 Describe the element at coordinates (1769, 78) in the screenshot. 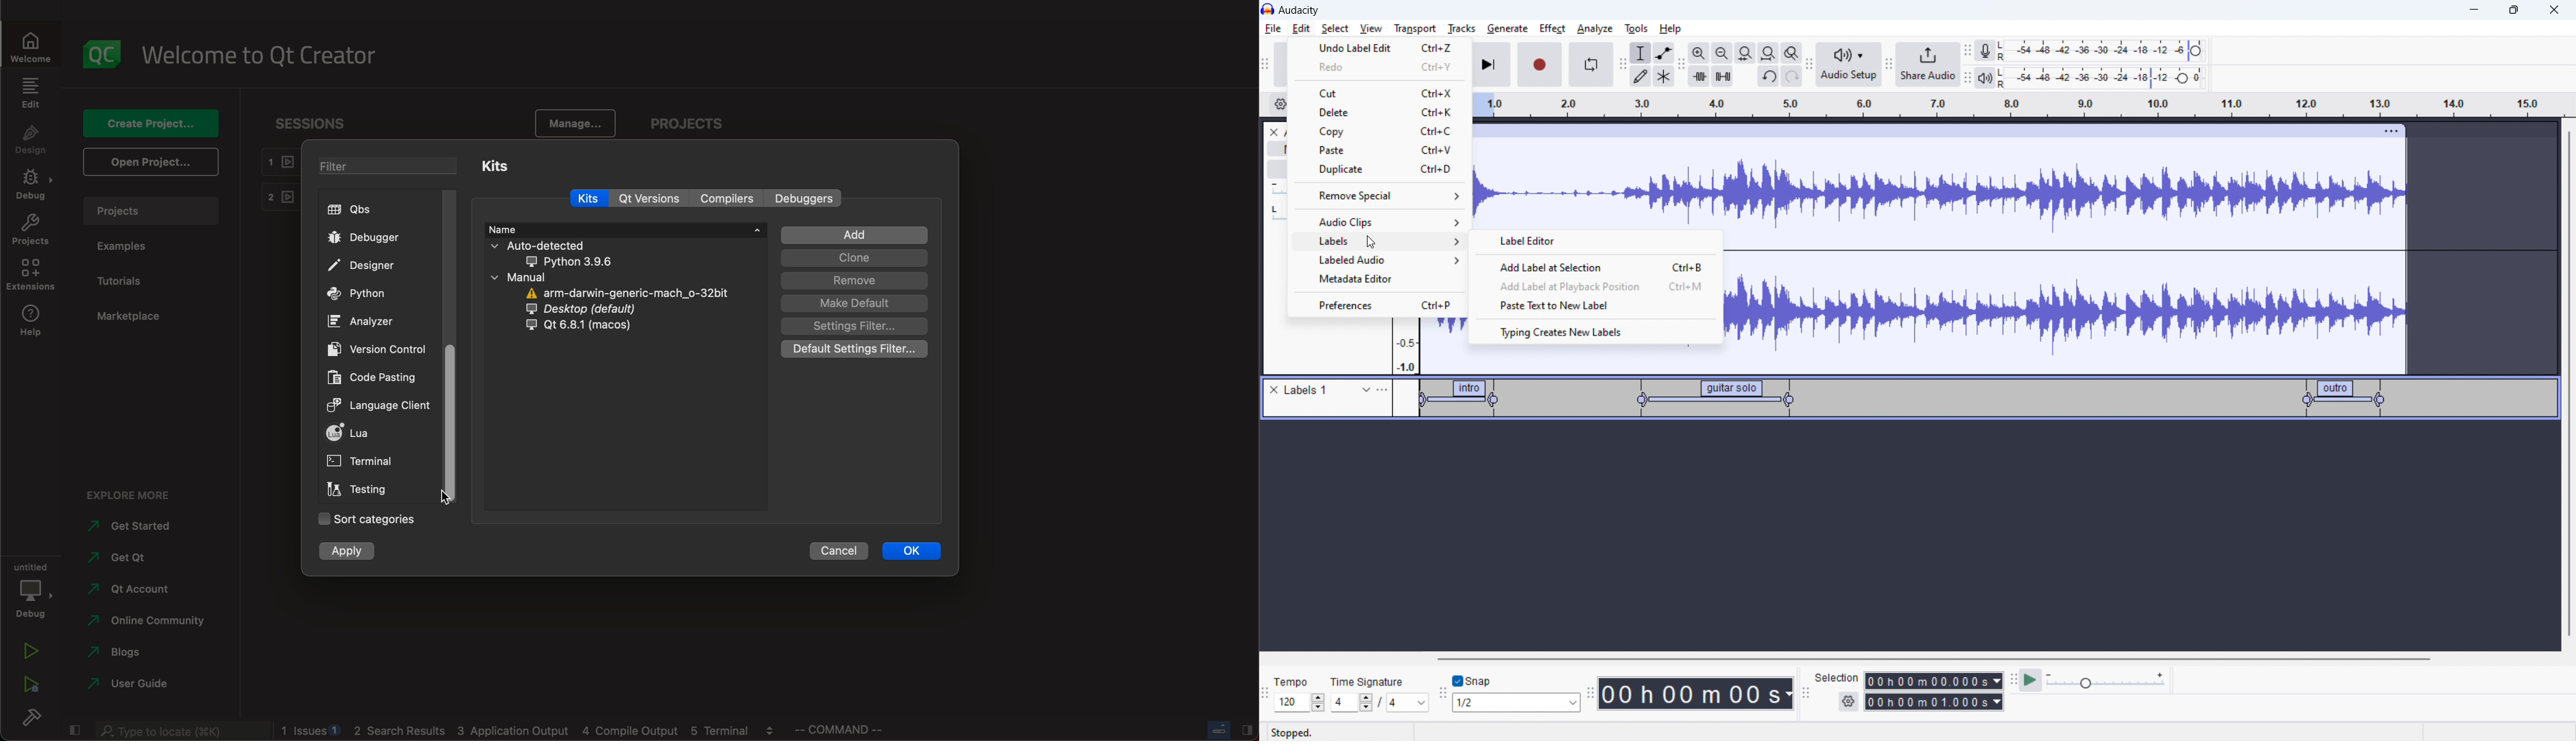

I see `undo` at that location.